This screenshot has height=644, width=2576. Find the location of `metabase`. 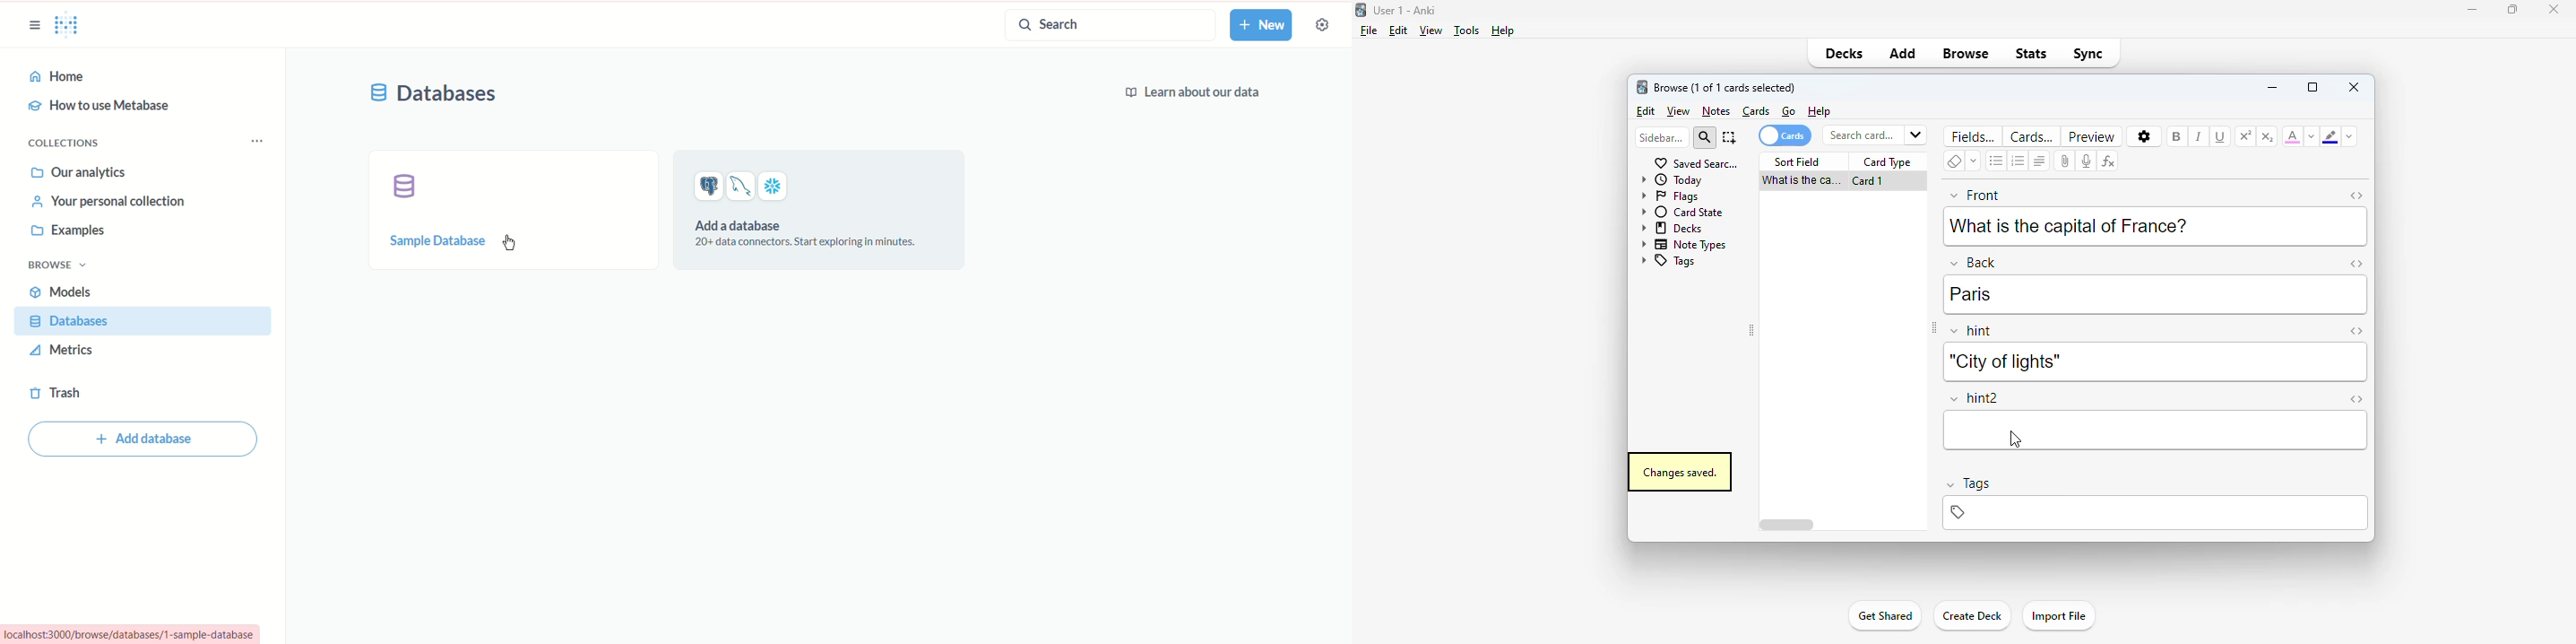

metabase is located at coordinates (69, 27).